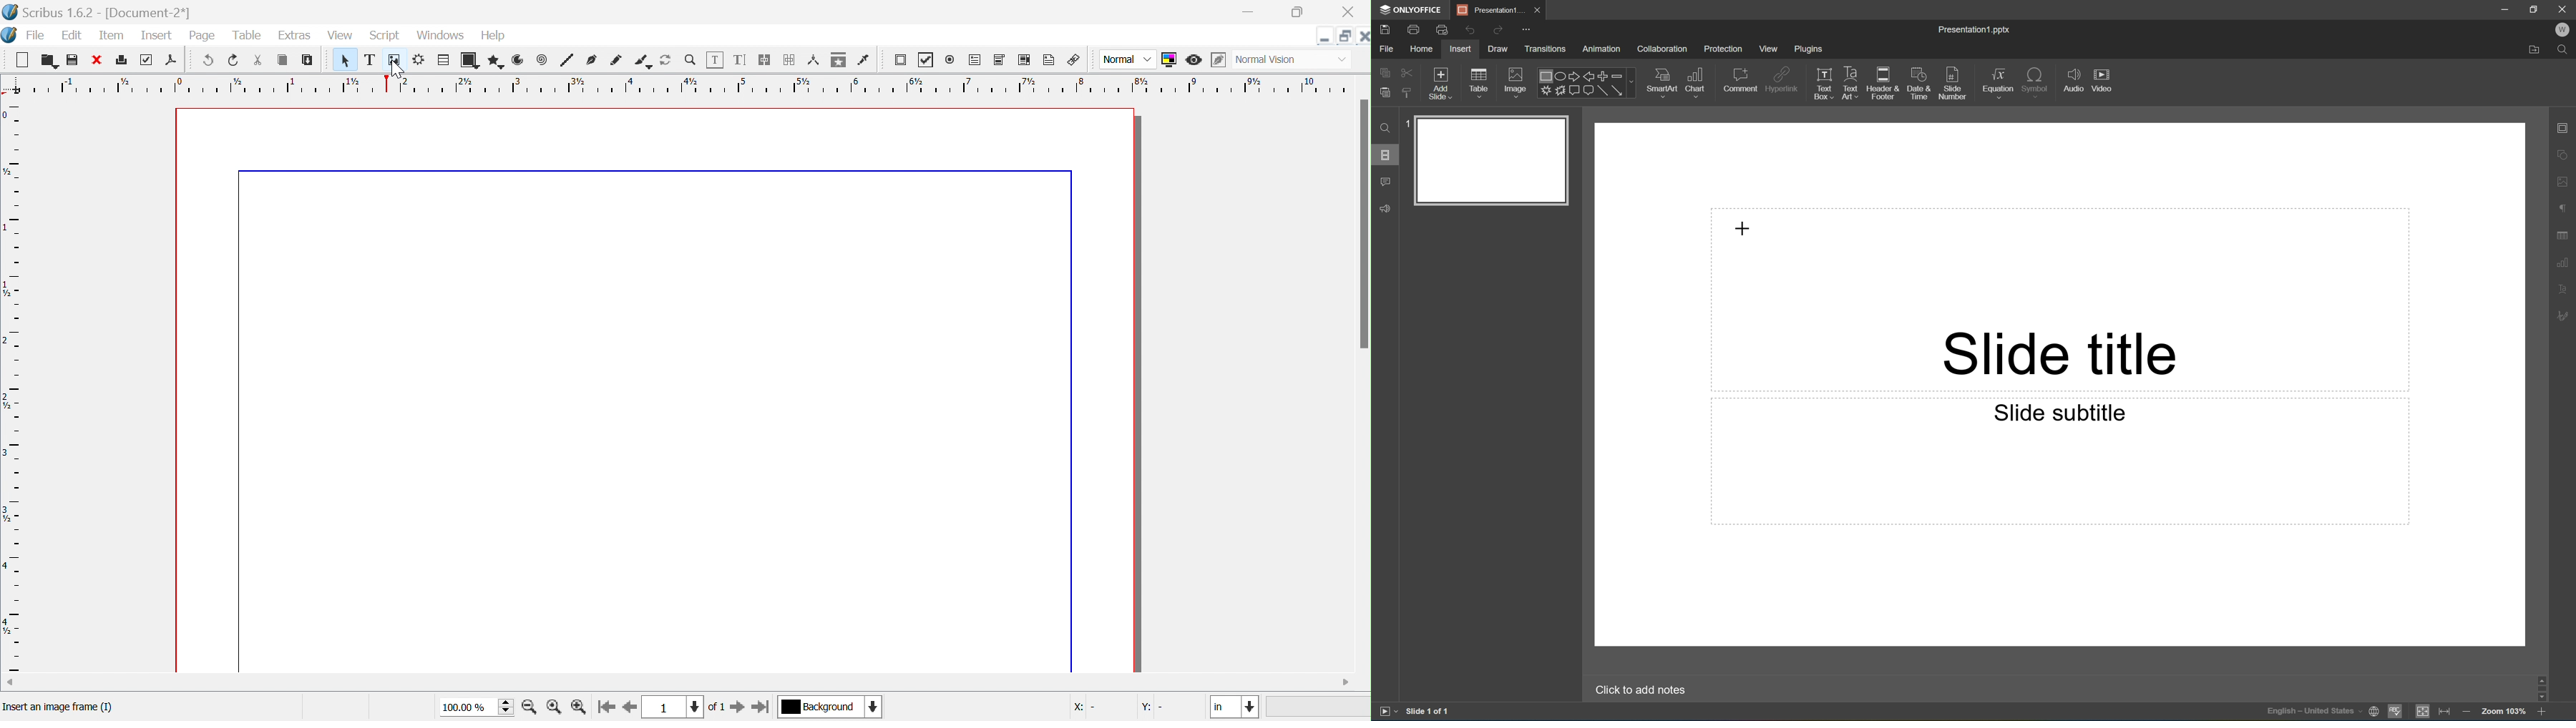  I want to click on Comment, so click(1386, 183).